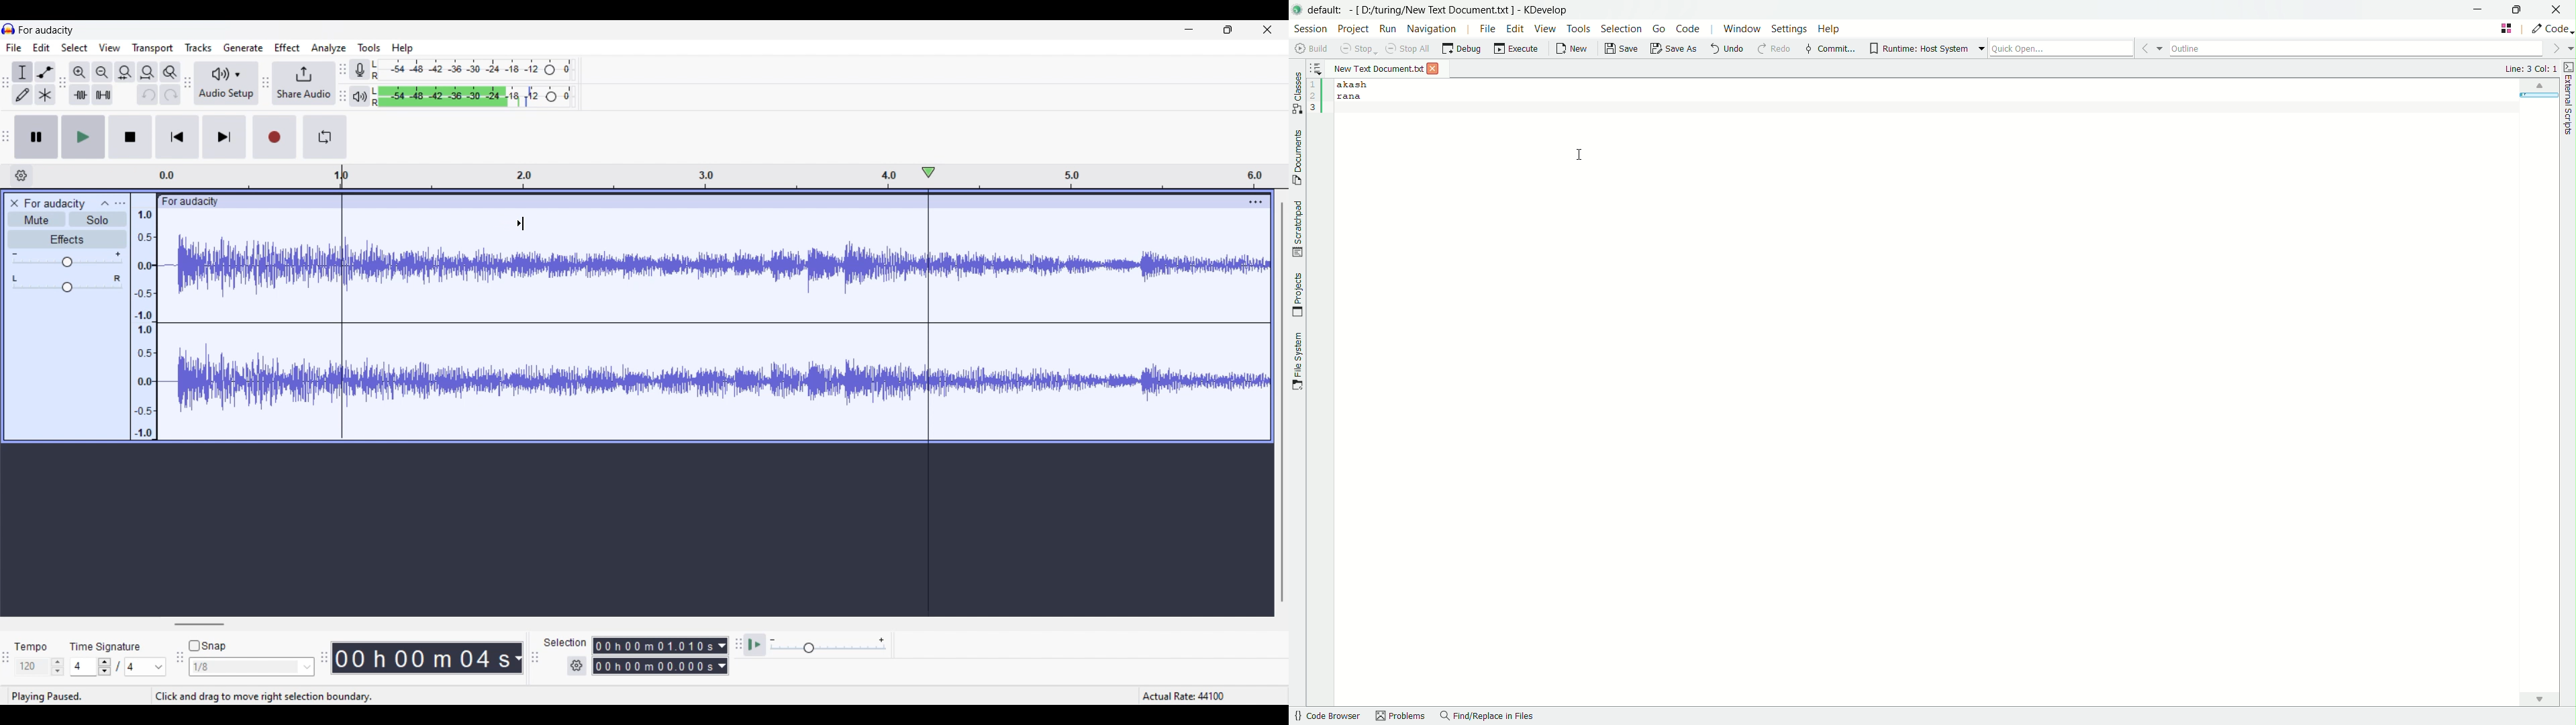  I want to click on Cursor position unchanged, so click(521, 223).